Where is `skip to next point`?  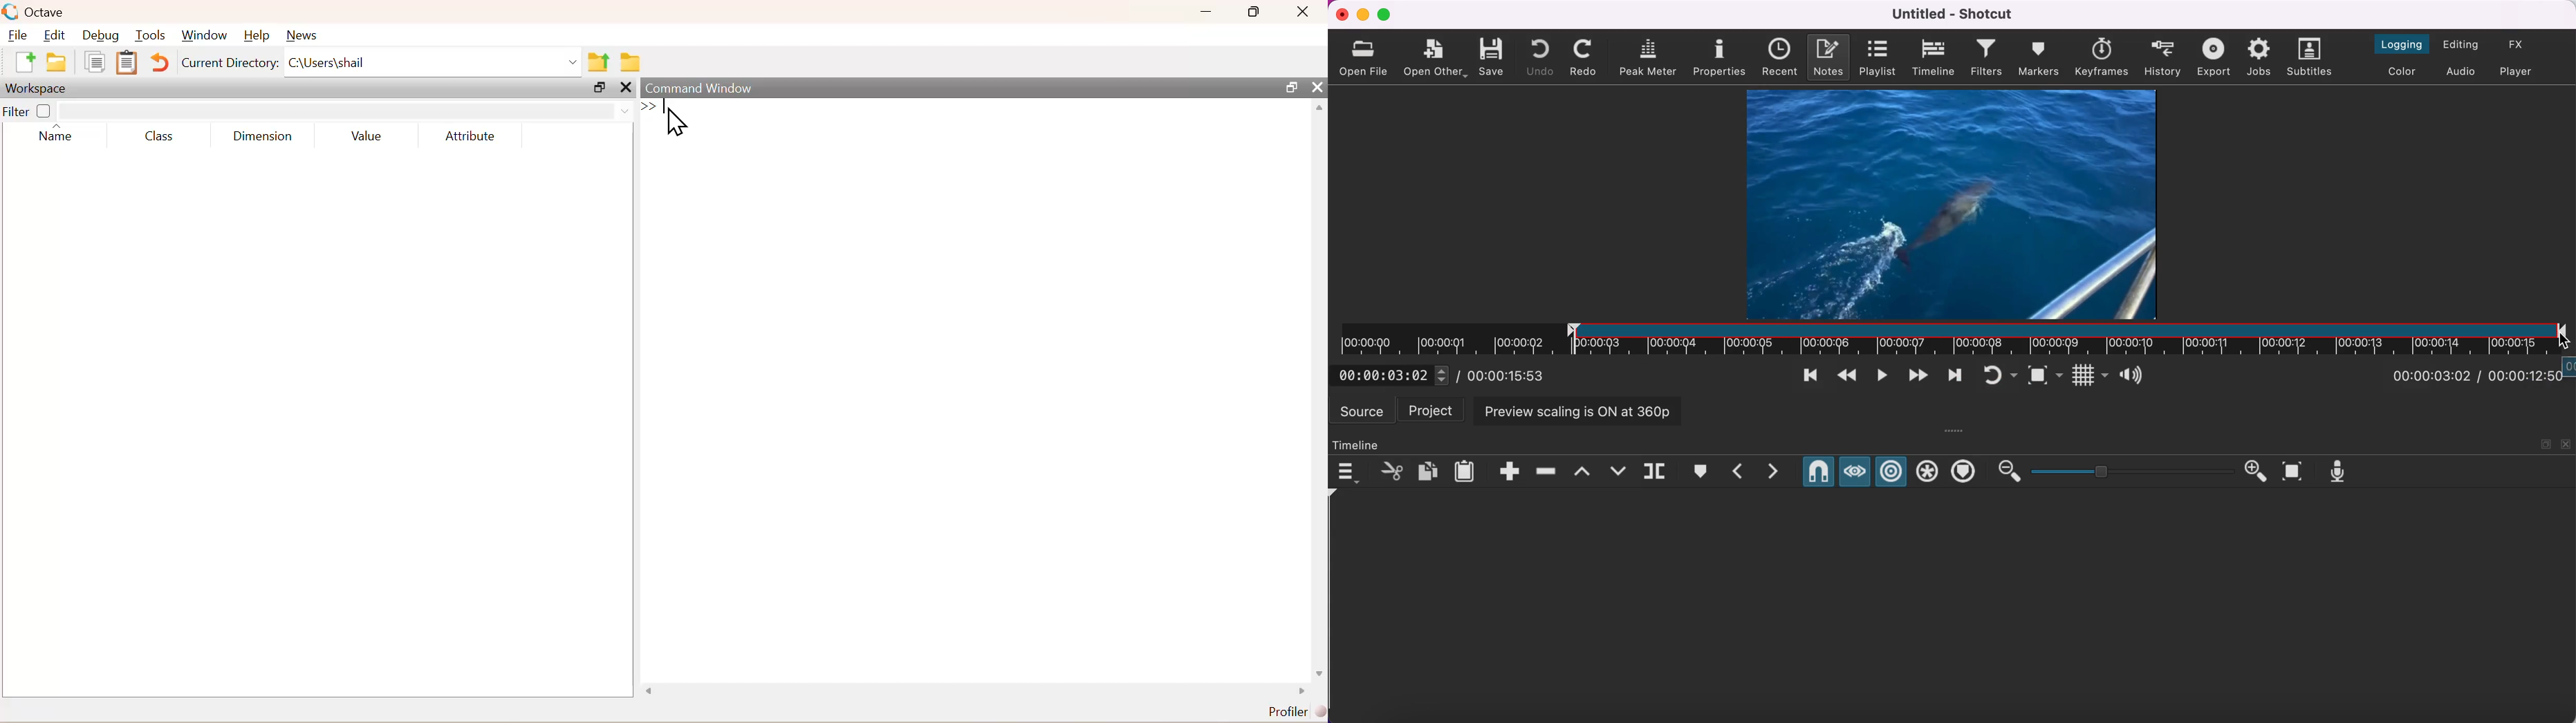 skip to next point is located at coordinates (1954, 375).